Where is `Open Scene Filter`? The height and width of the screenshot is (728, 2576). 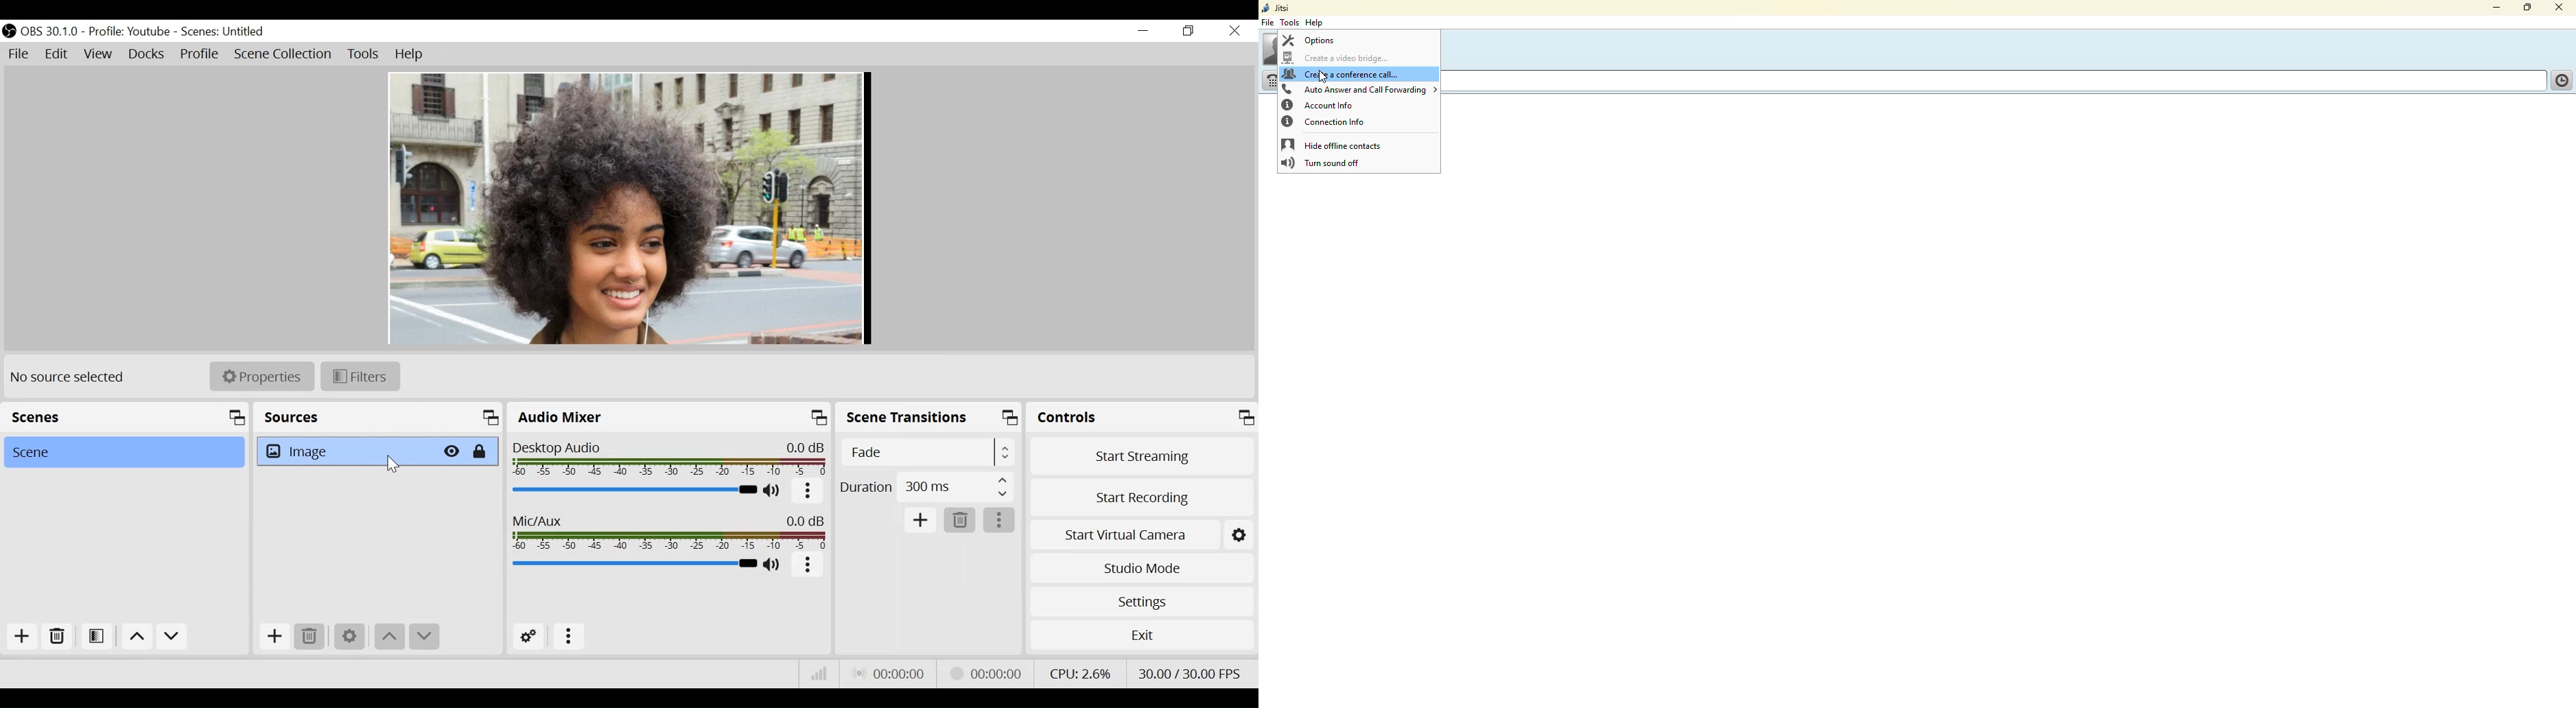
Open Scene Filter is located at coordinates (98, 638).